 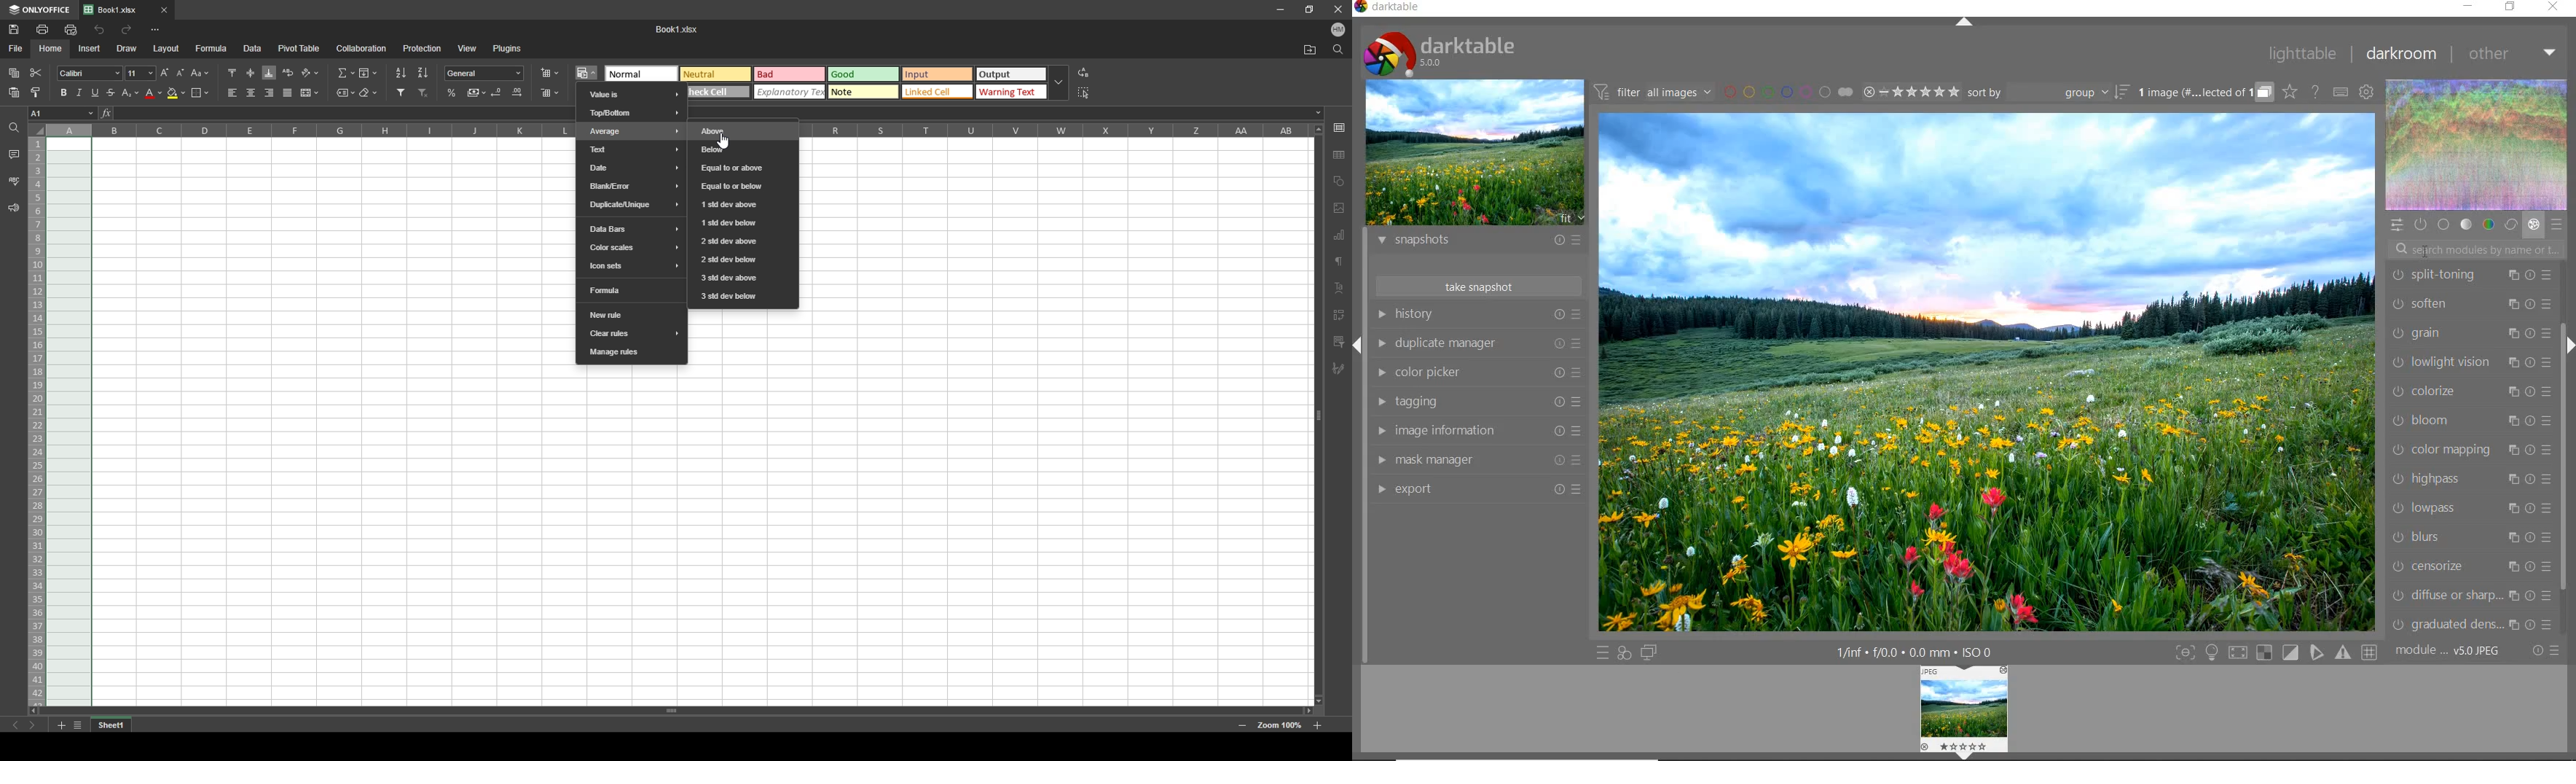 I want to click on show global preferences, so click(x=2365, y=92).